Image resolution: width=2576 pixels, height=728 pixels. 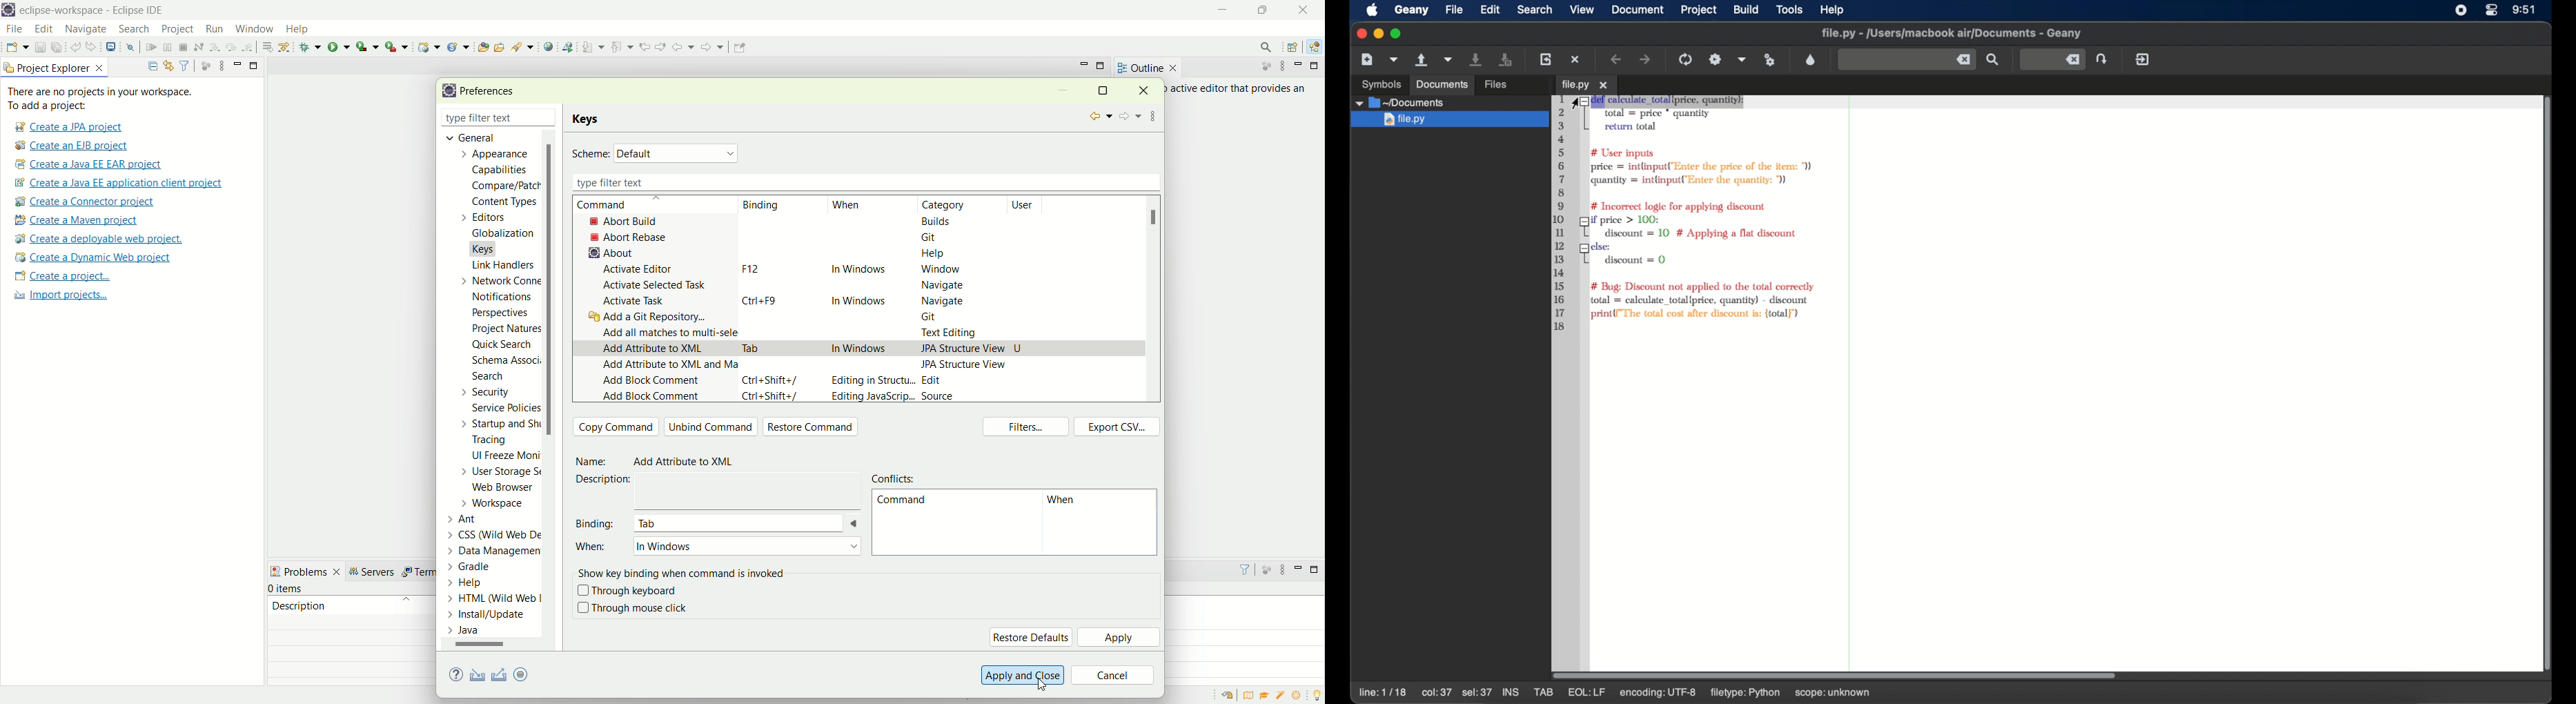 I want to click on run, so click(x=213, y=28).